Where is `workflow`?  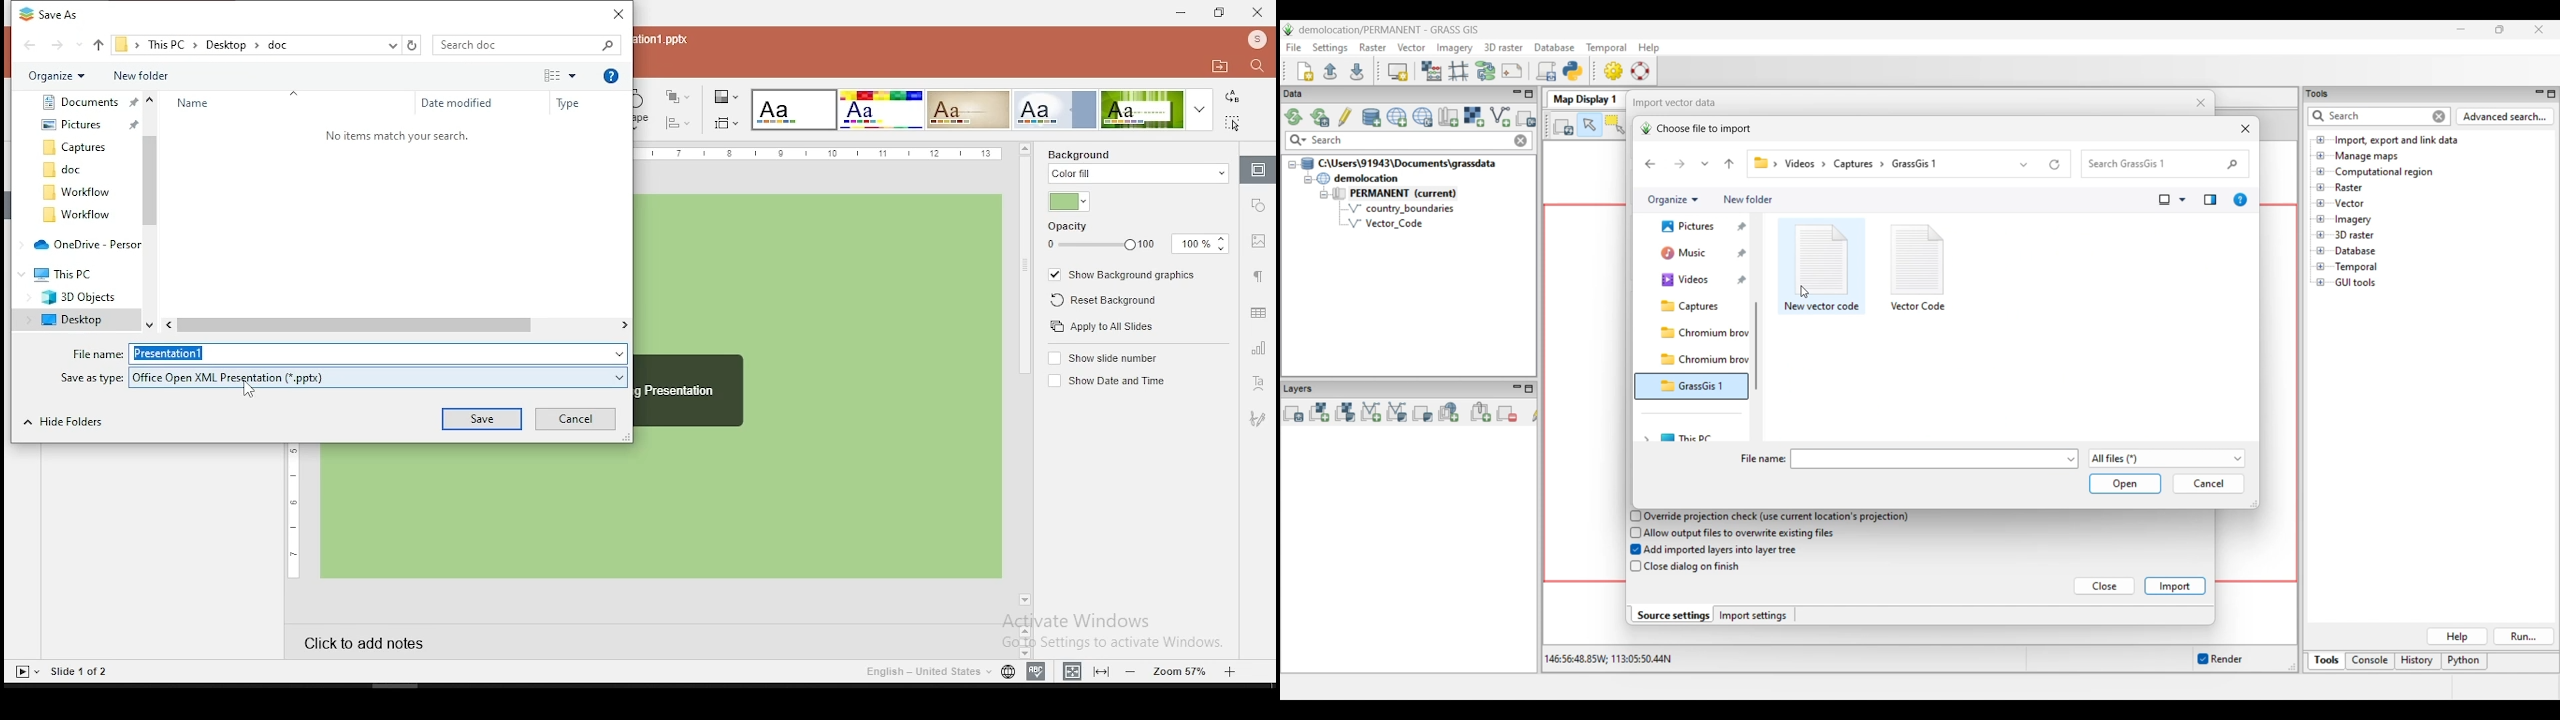
workflow is located at coordinates (79, 215).